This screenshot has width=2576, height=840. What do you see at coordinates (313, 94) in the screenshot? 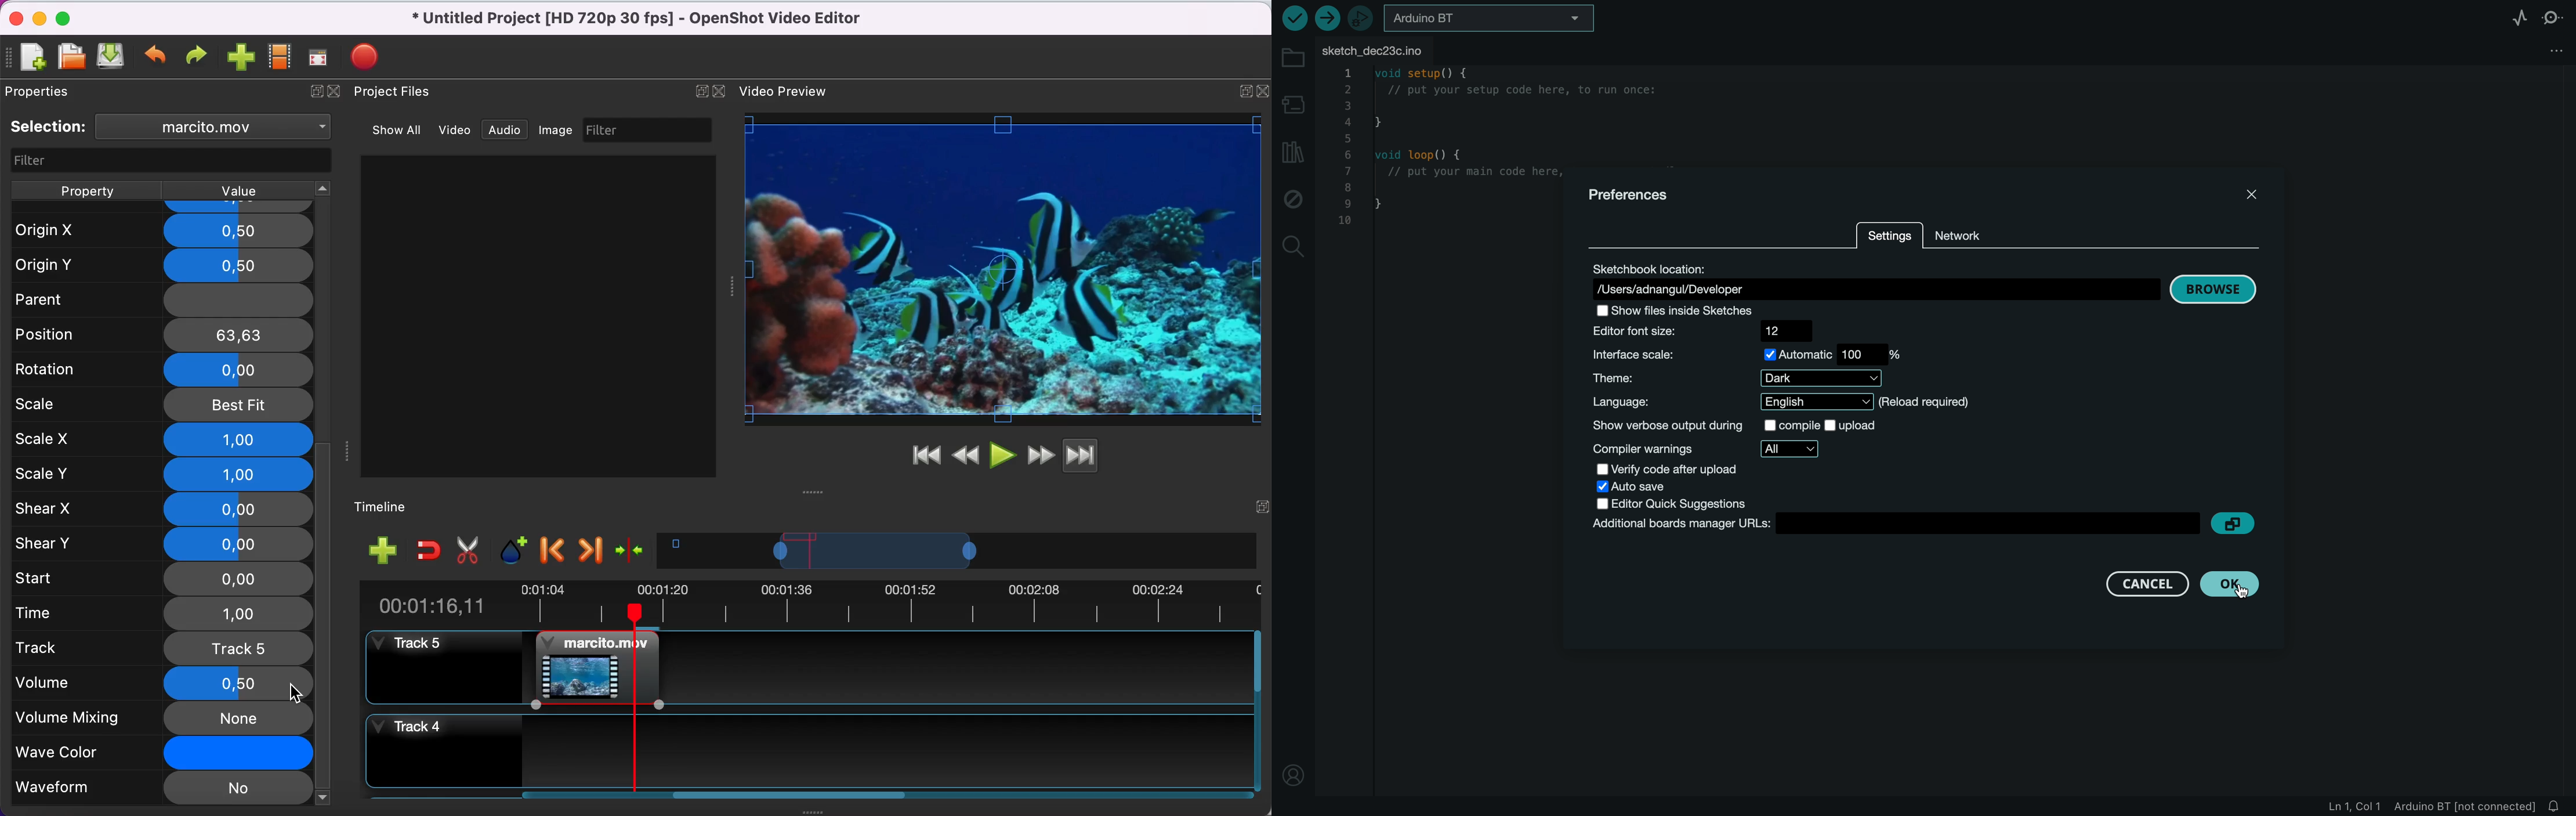
I see `expand/hide` at bounding box center [313, 94].